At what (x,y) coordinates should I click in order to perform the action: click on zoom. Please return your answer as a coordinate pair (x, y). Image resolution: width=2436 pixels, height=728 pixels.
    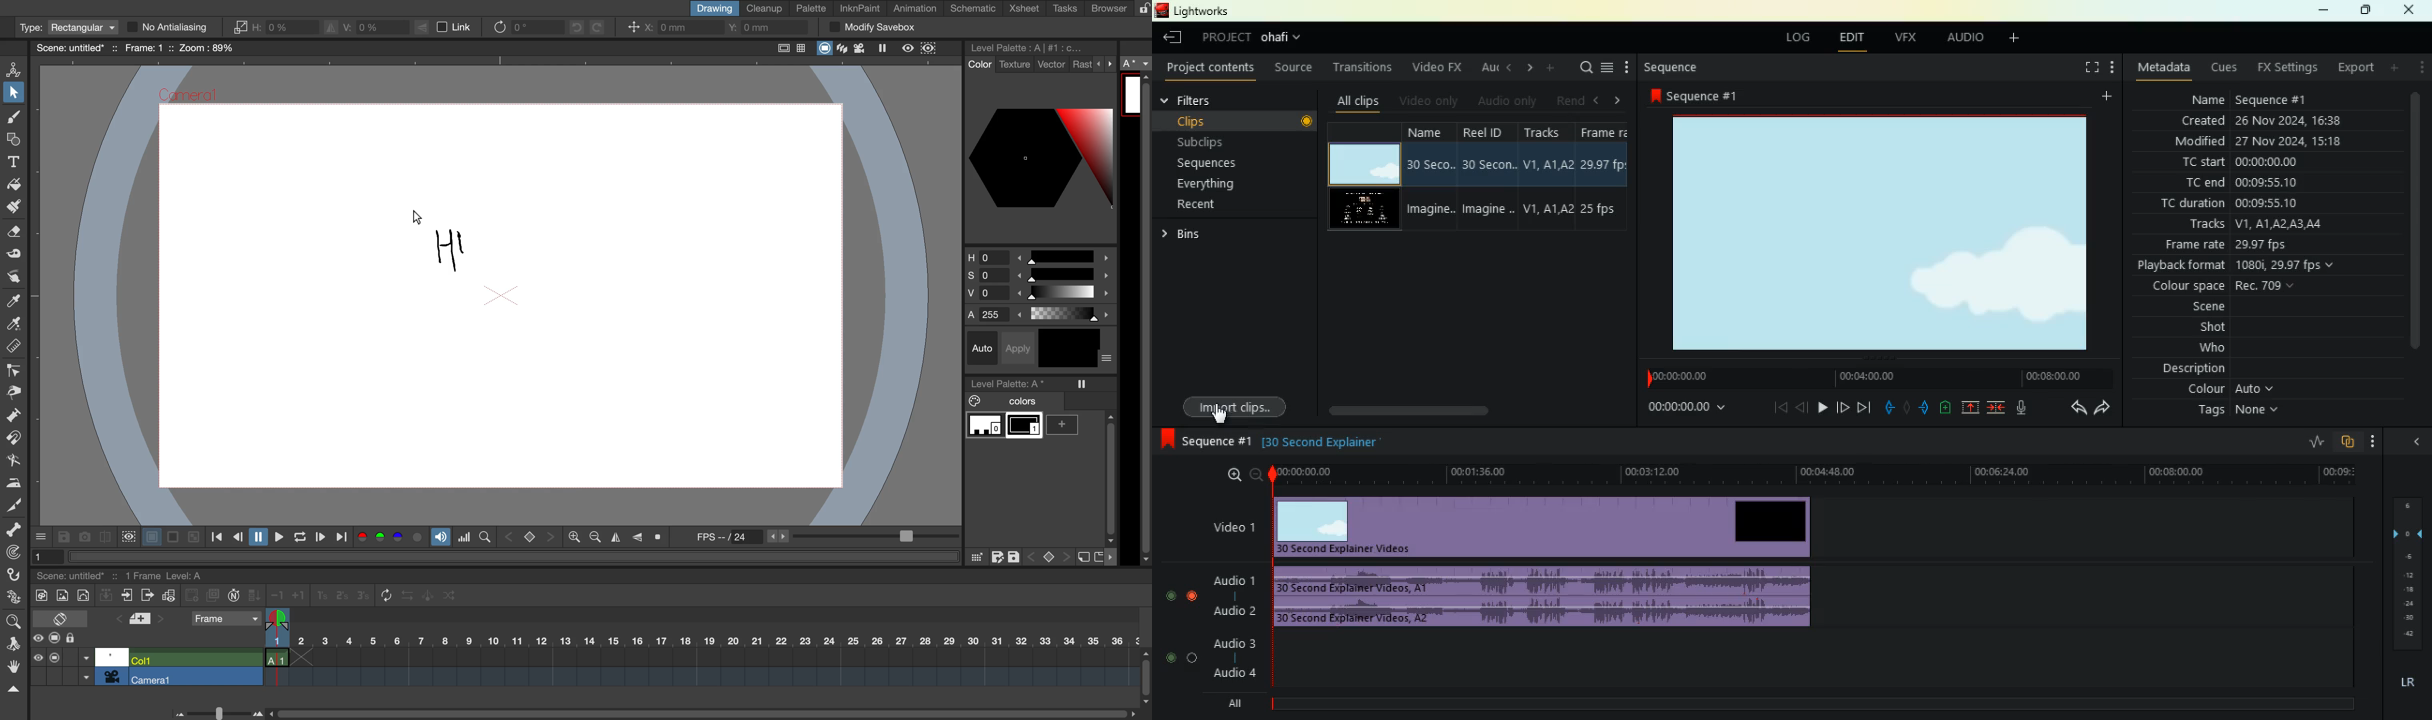
    Looking at the image, I should click on (1234, 474).